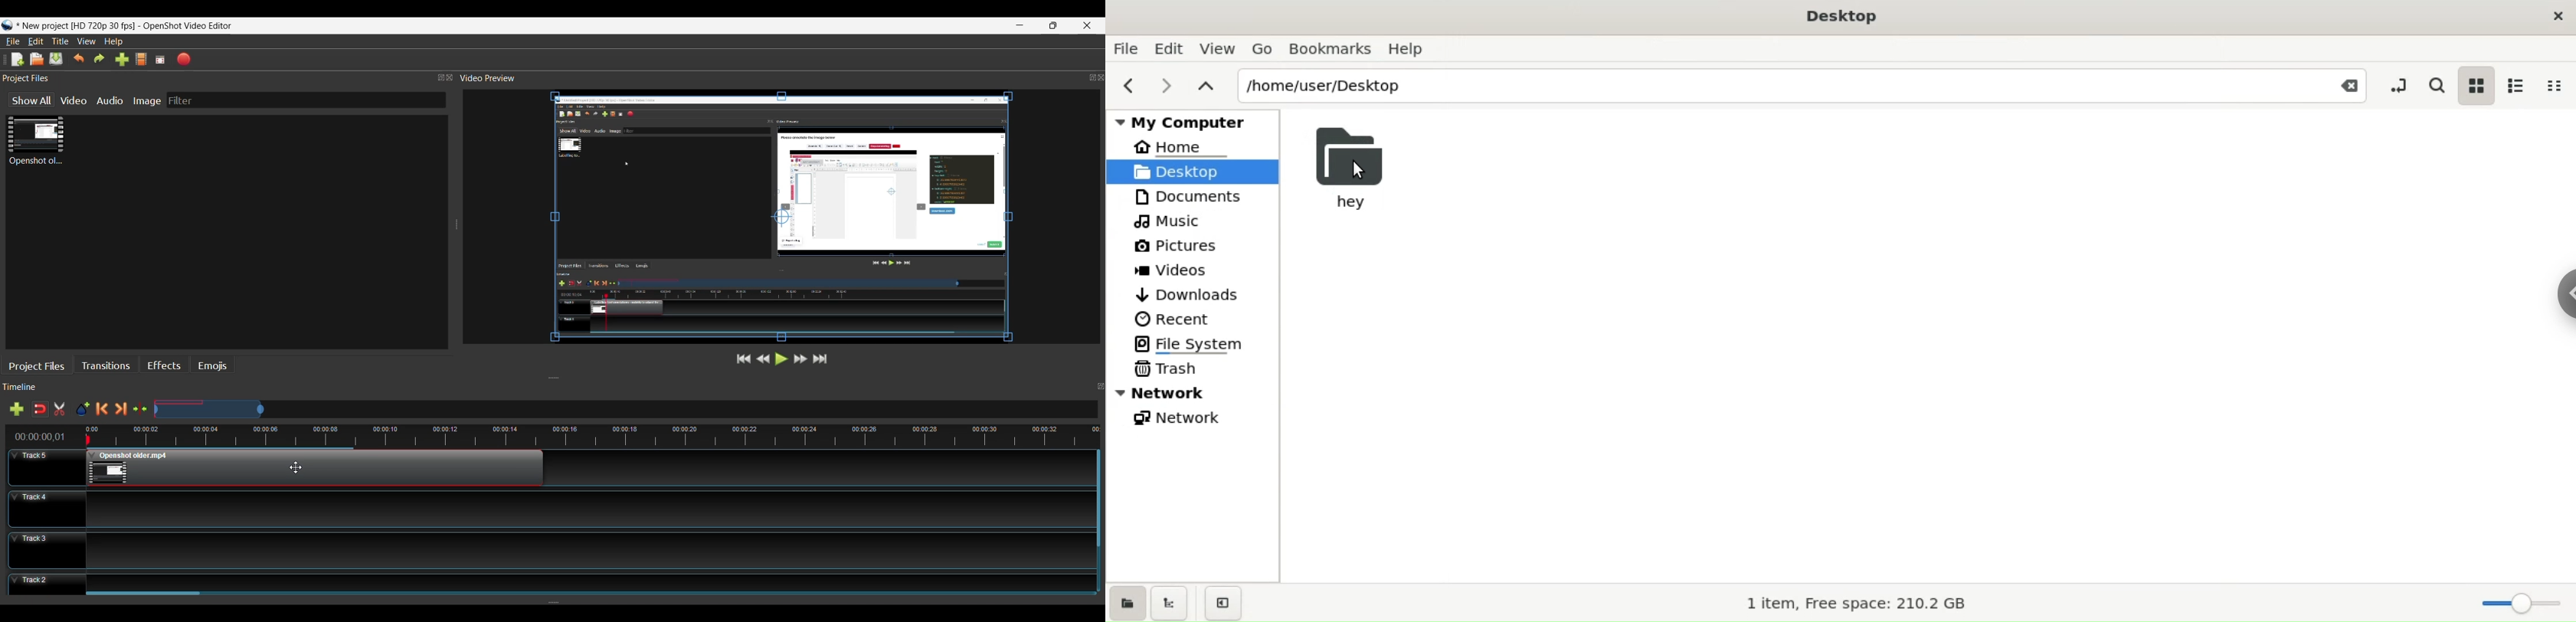  Describe the element at coordinates (1170, 47) in the screenshot. I see `Edit` at that location.